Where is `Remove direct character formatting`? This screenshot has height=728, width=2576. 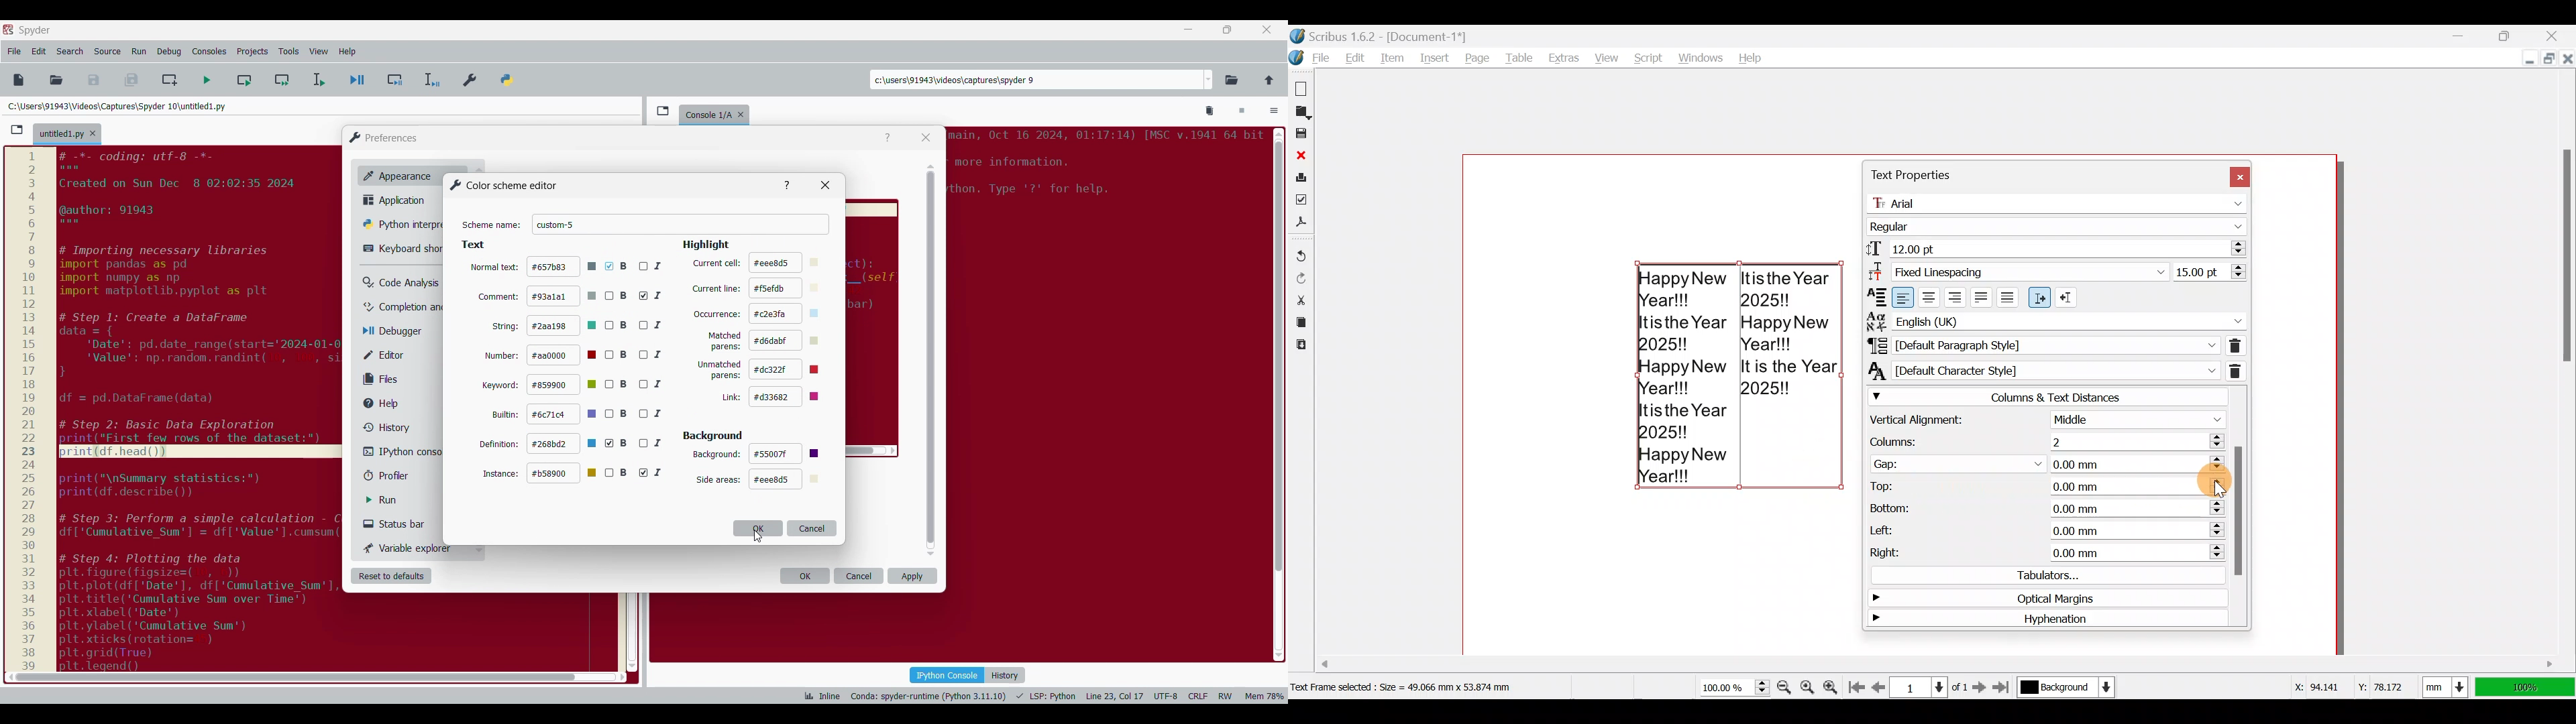
Remove direct character formatting is located at coordinates (2237, 369).